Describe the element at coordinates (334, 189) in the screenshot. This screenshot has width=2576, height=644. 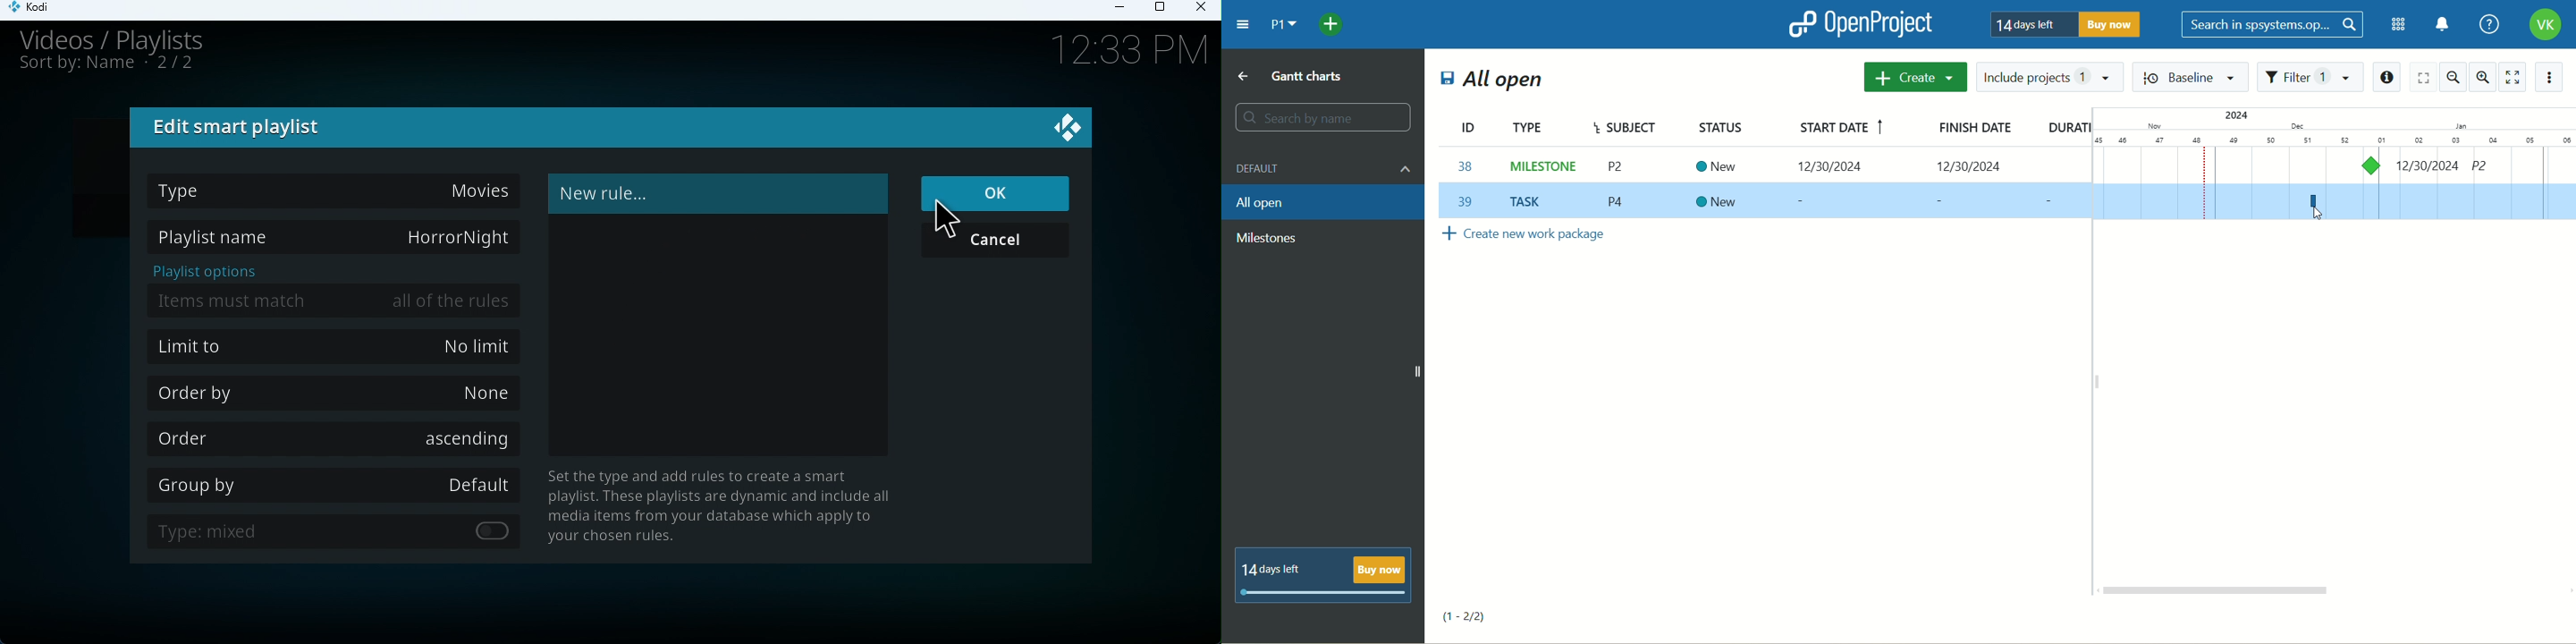
I see `Type` at that location.